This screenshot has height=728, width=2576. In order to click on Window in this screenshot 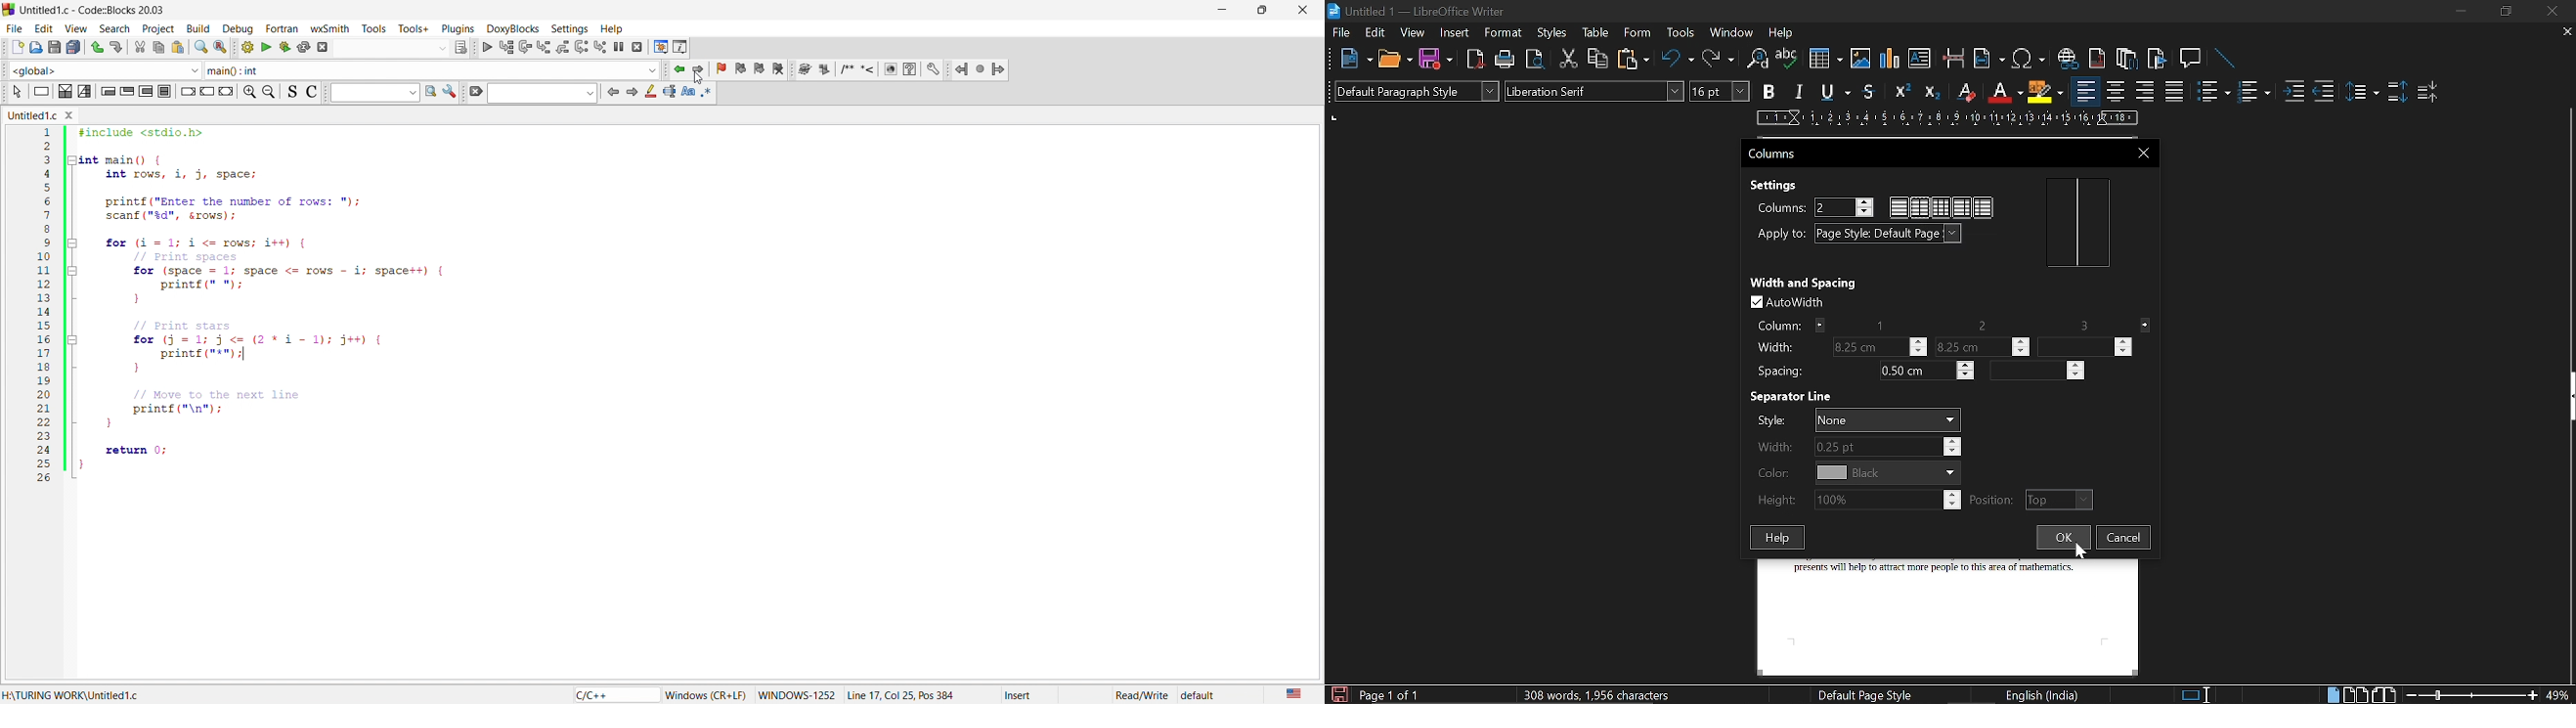, I will do `click(1730, 32)`.